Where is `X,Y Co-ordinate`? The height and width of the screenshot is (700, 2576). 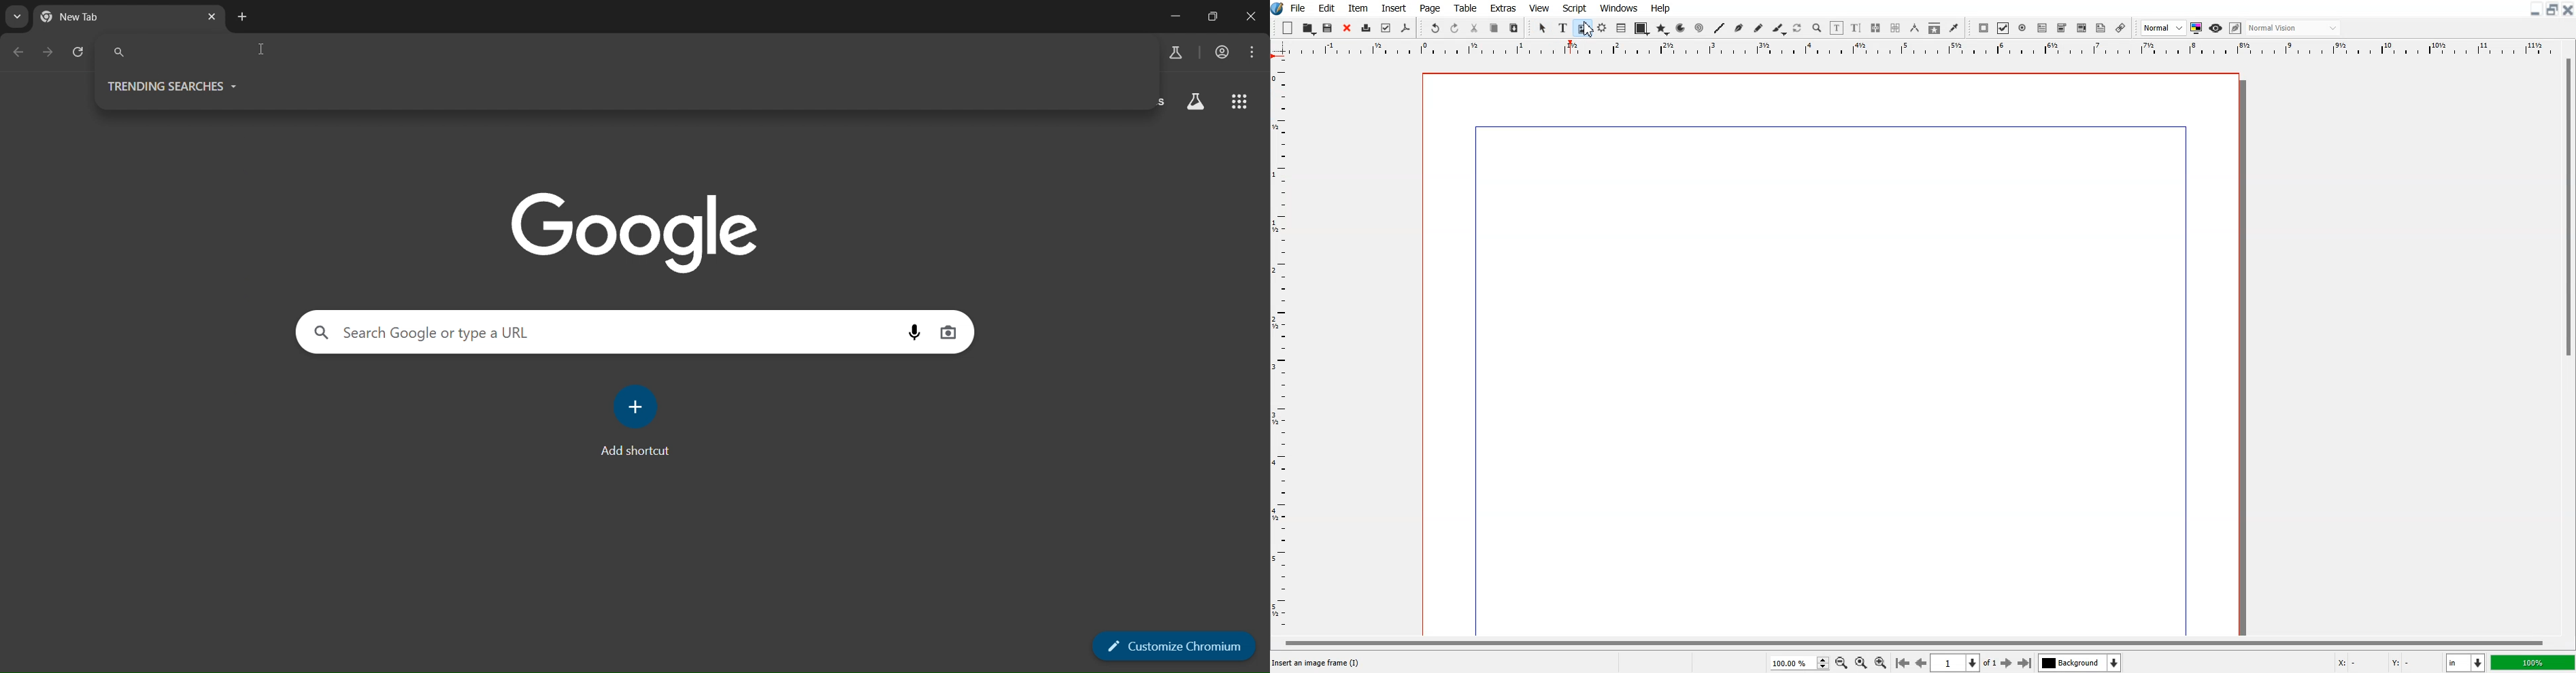
X,Y Co-ordinate is located at coordinates (2387, 661).